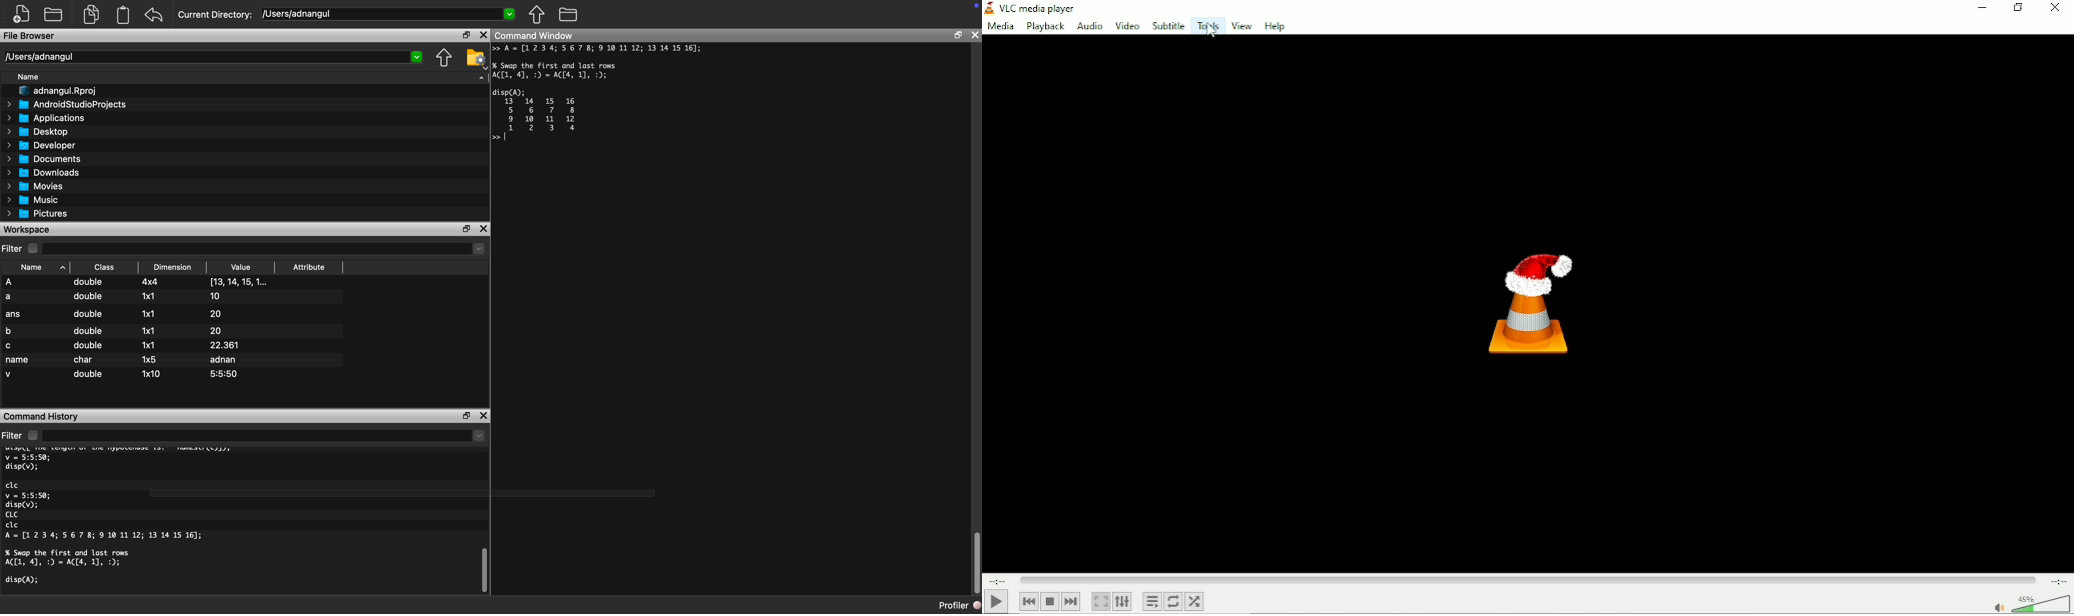  I want to click on Play, so click(996, 602).